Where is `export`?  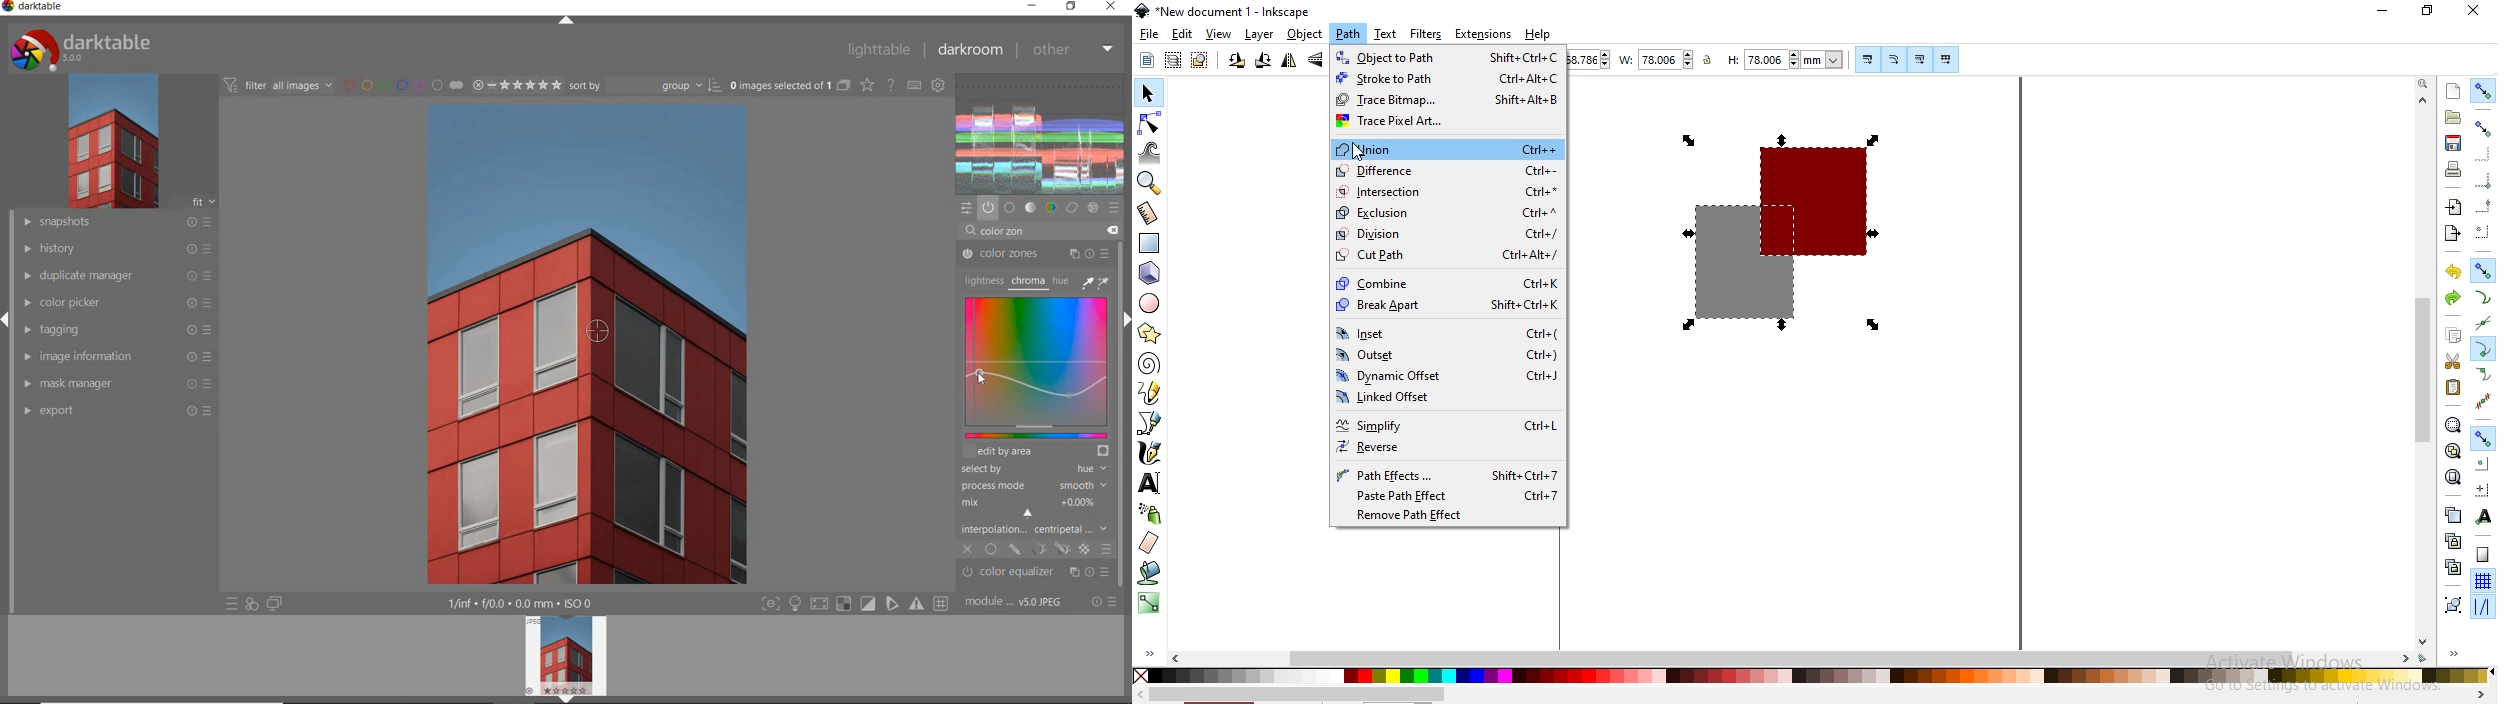 export is located at coordinates (118, 411).